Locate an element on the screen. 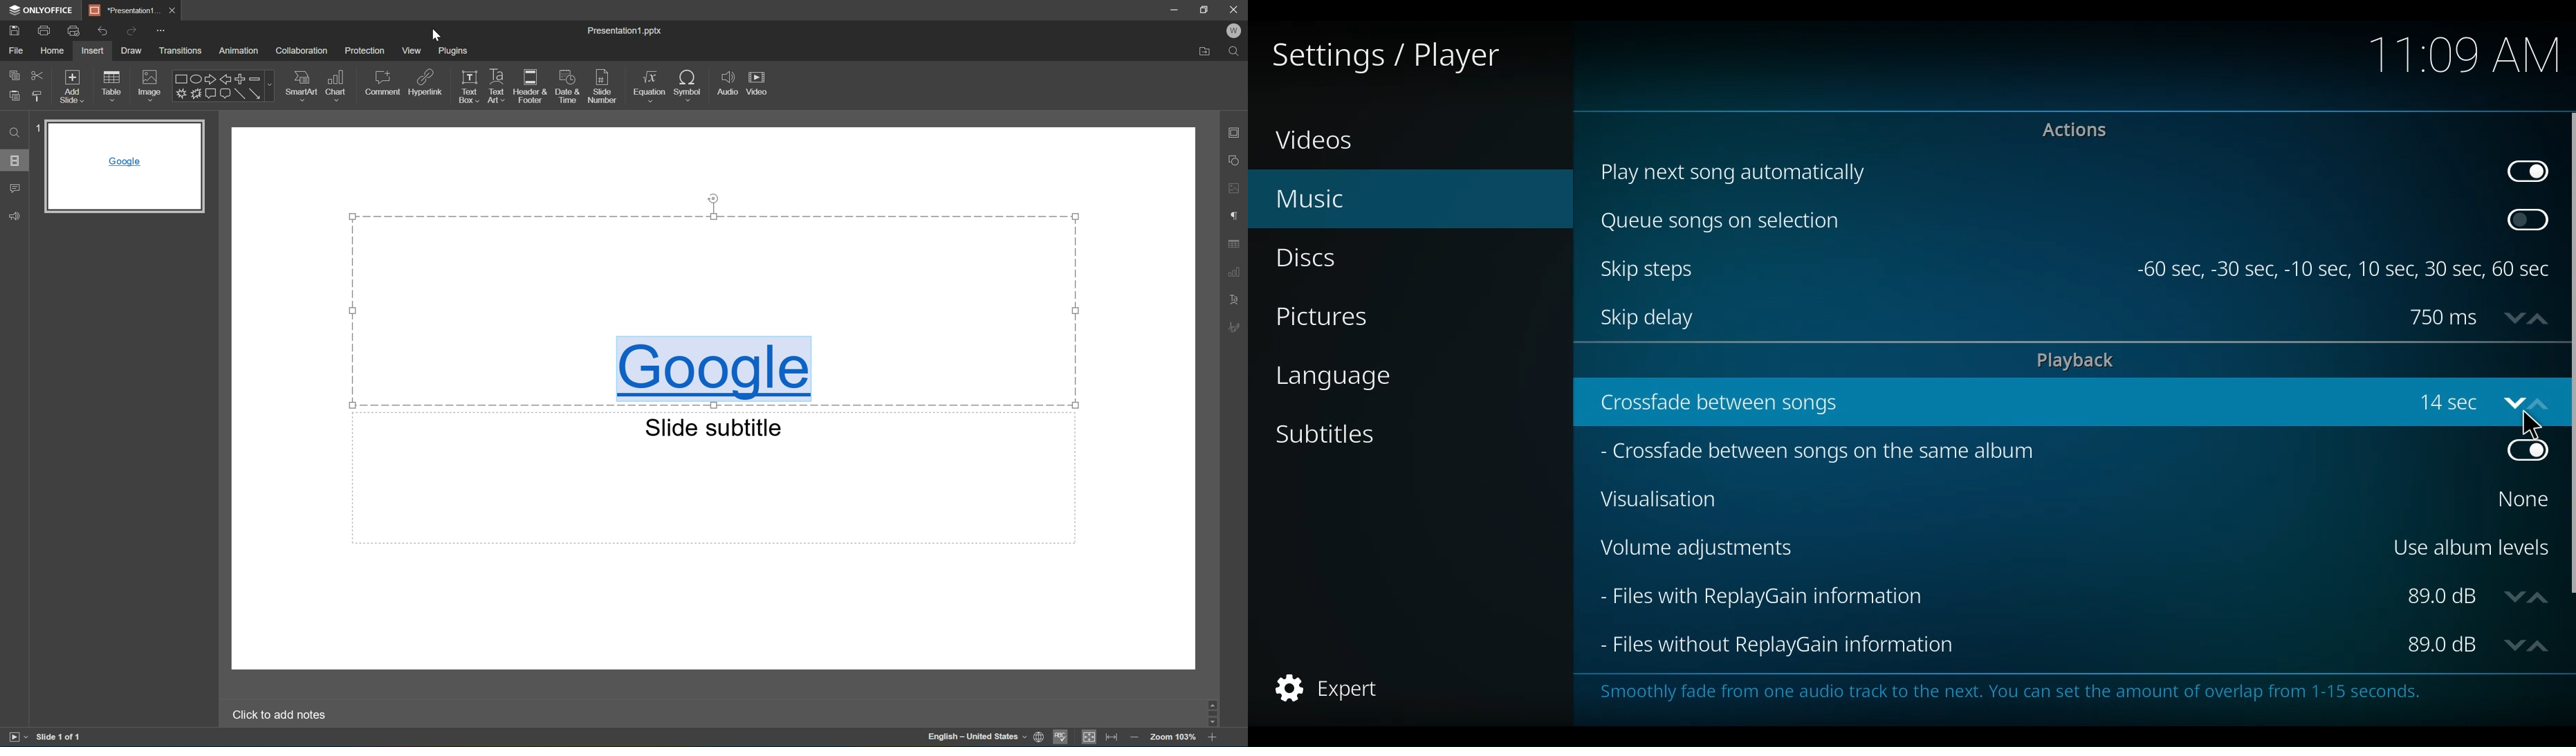 Image resolution: width=2576 pixels, height=756 pixels. Draw is located at coordinates (131, 51).